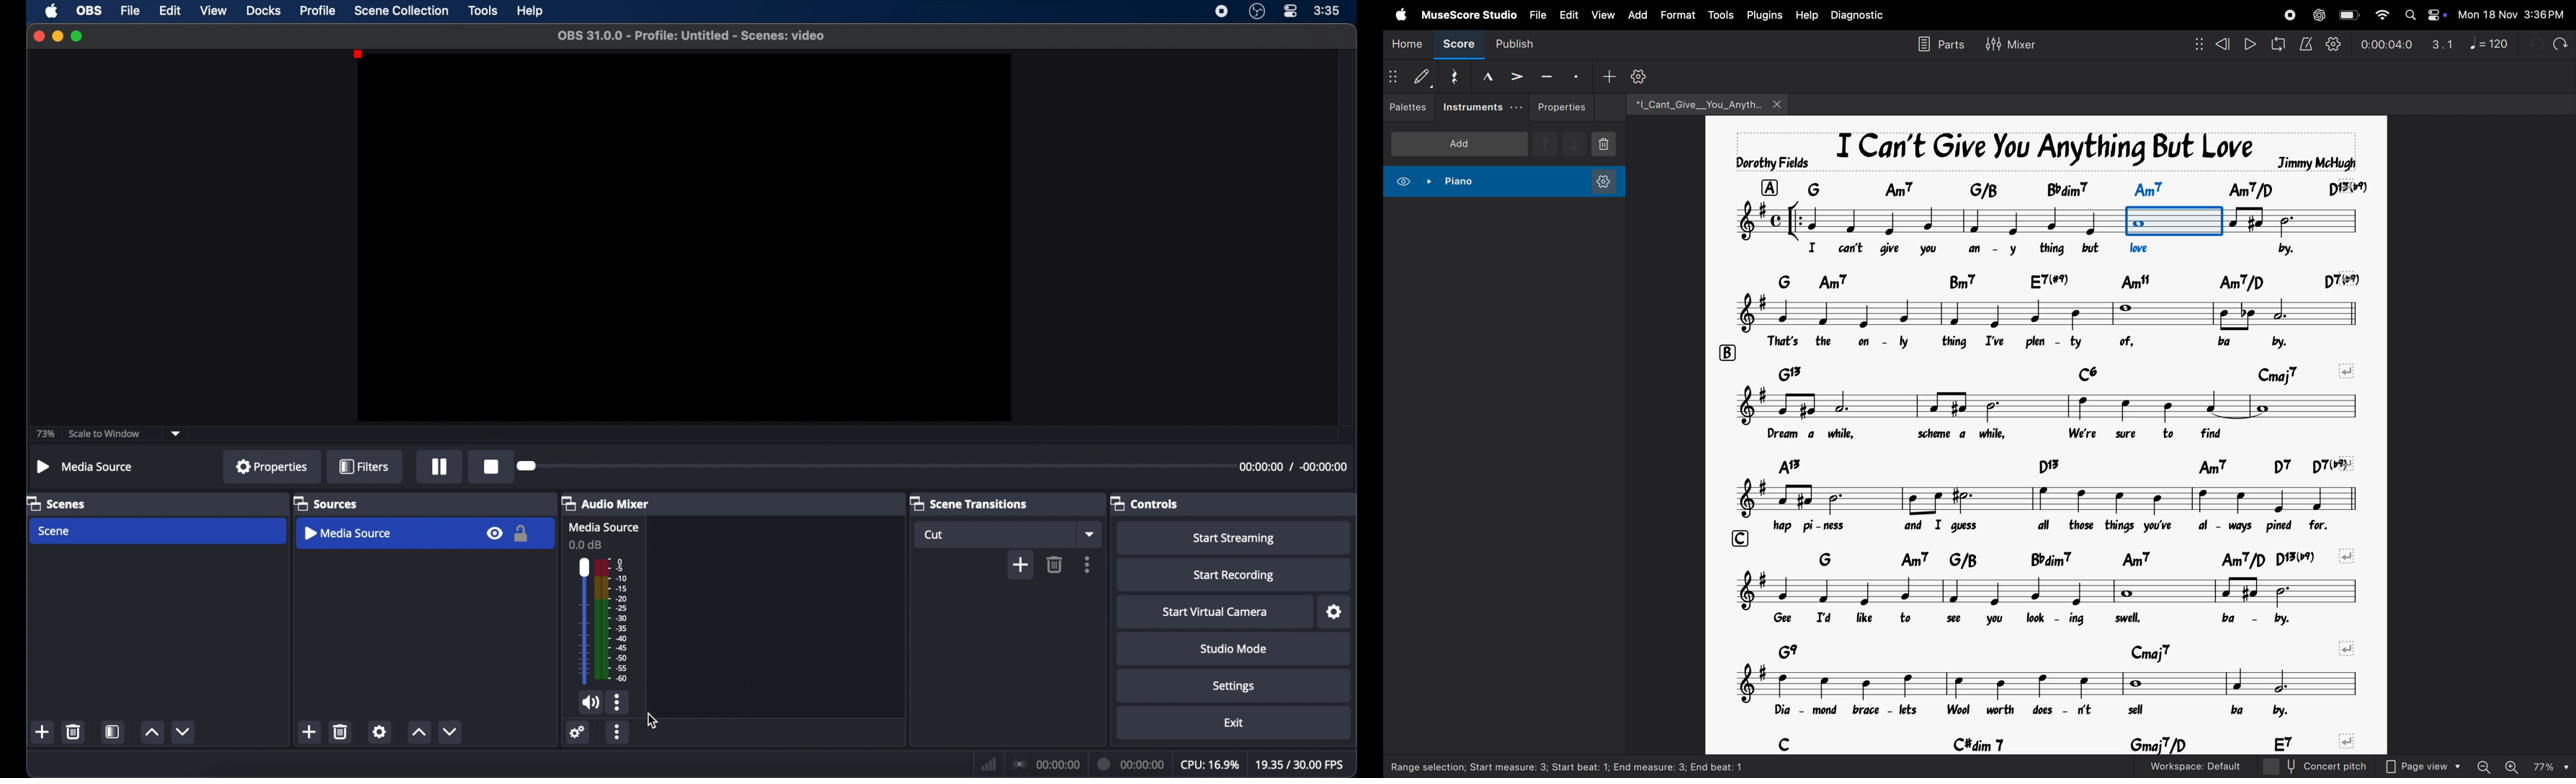 The height and width of the screenshot is (784, 2576). What do you see at coordinates (2052, 499) in the screenshot?
I see `notes` at bounding box center [2052, 499].